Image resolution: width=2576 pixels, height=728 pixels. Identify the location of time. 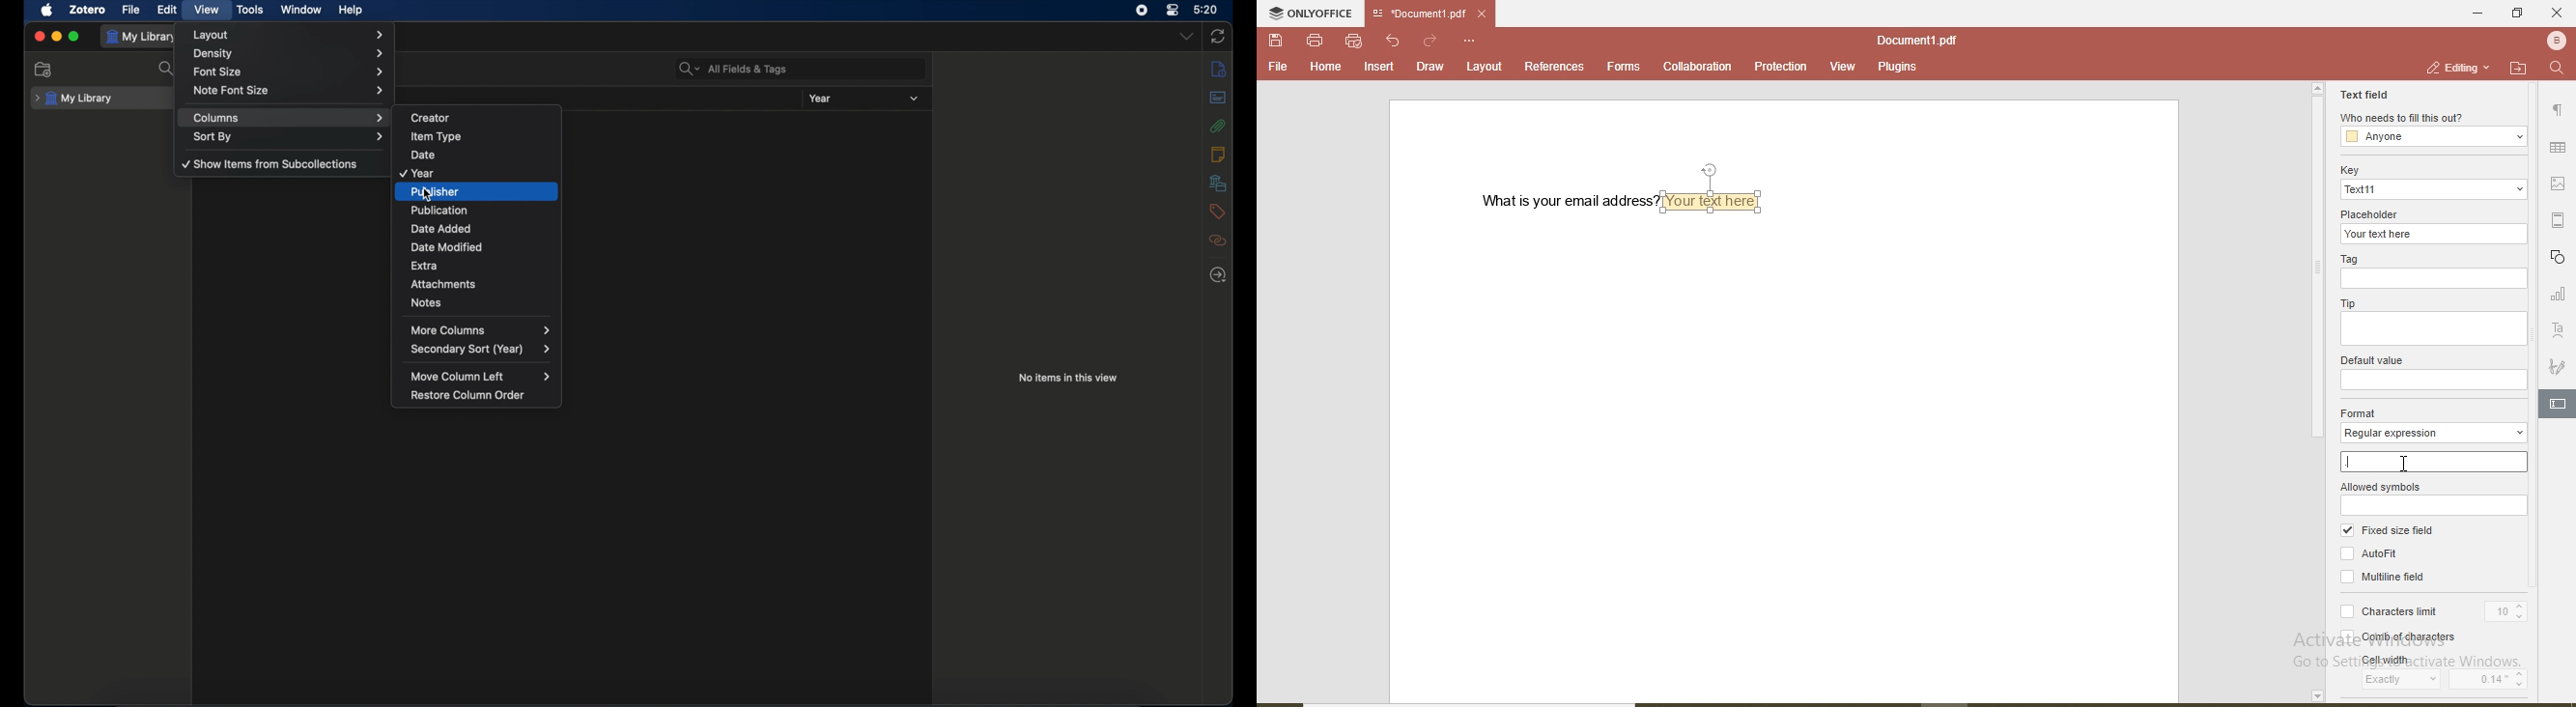
(1207, 9).